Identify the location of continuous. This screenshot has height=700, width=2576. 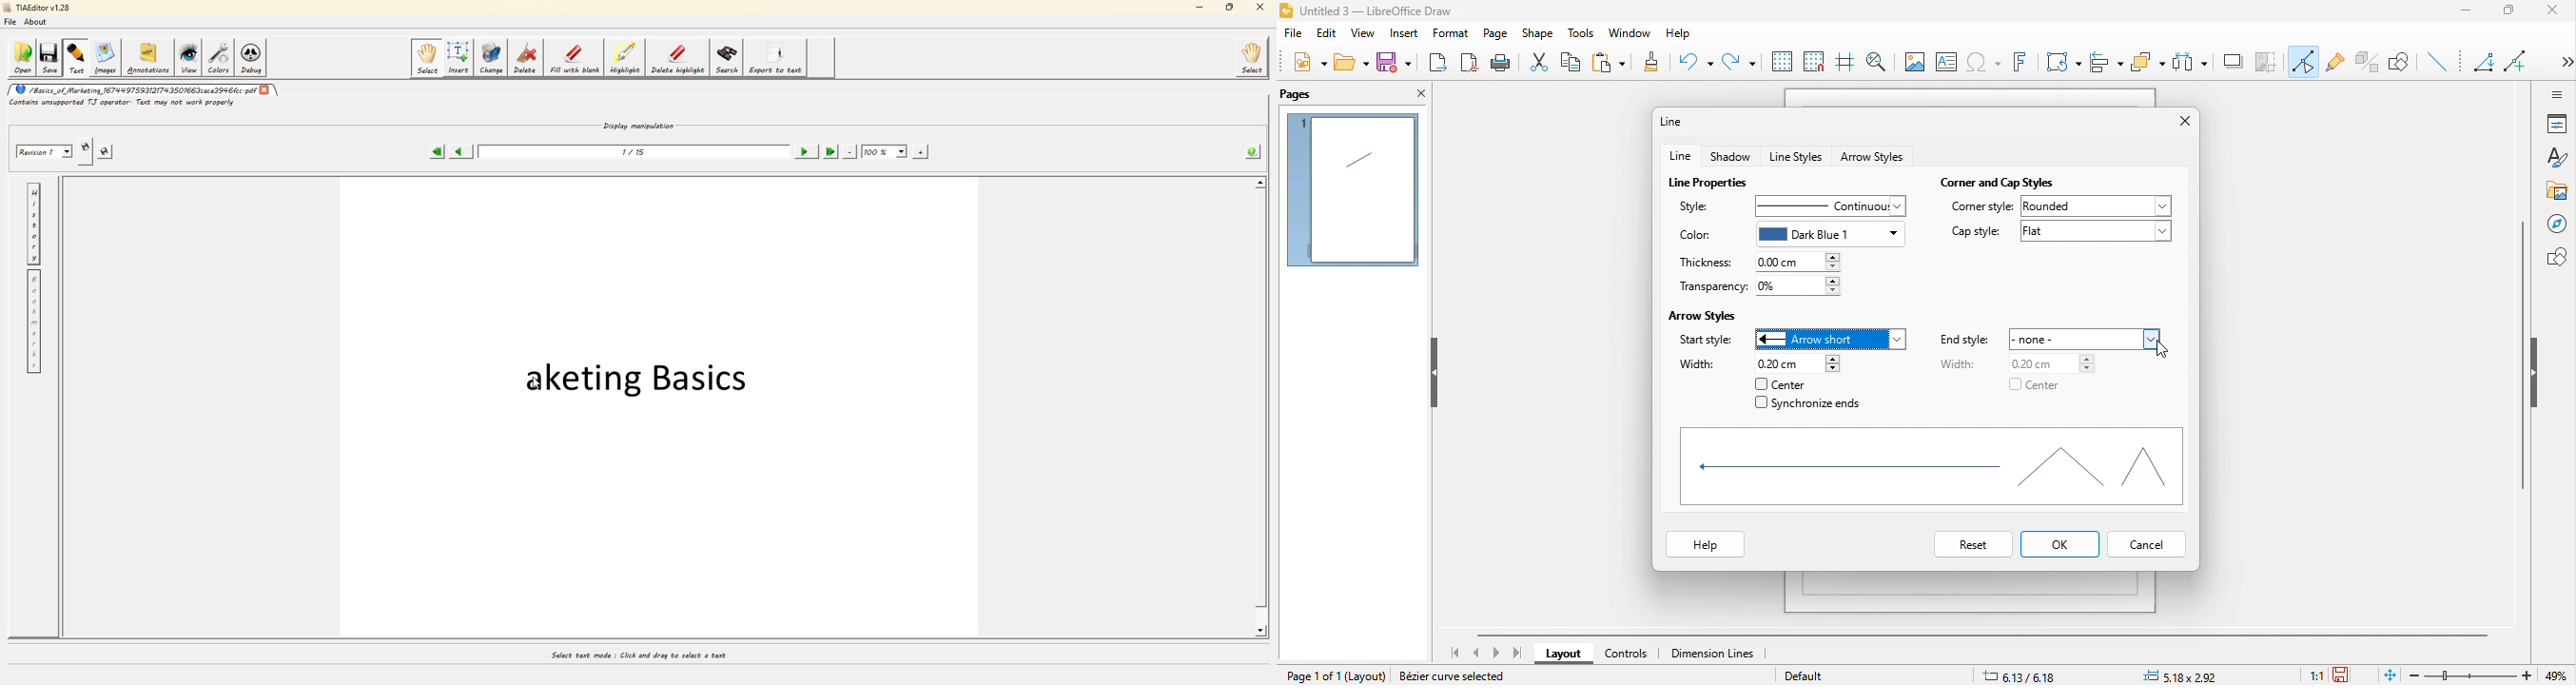
(1827, 205).